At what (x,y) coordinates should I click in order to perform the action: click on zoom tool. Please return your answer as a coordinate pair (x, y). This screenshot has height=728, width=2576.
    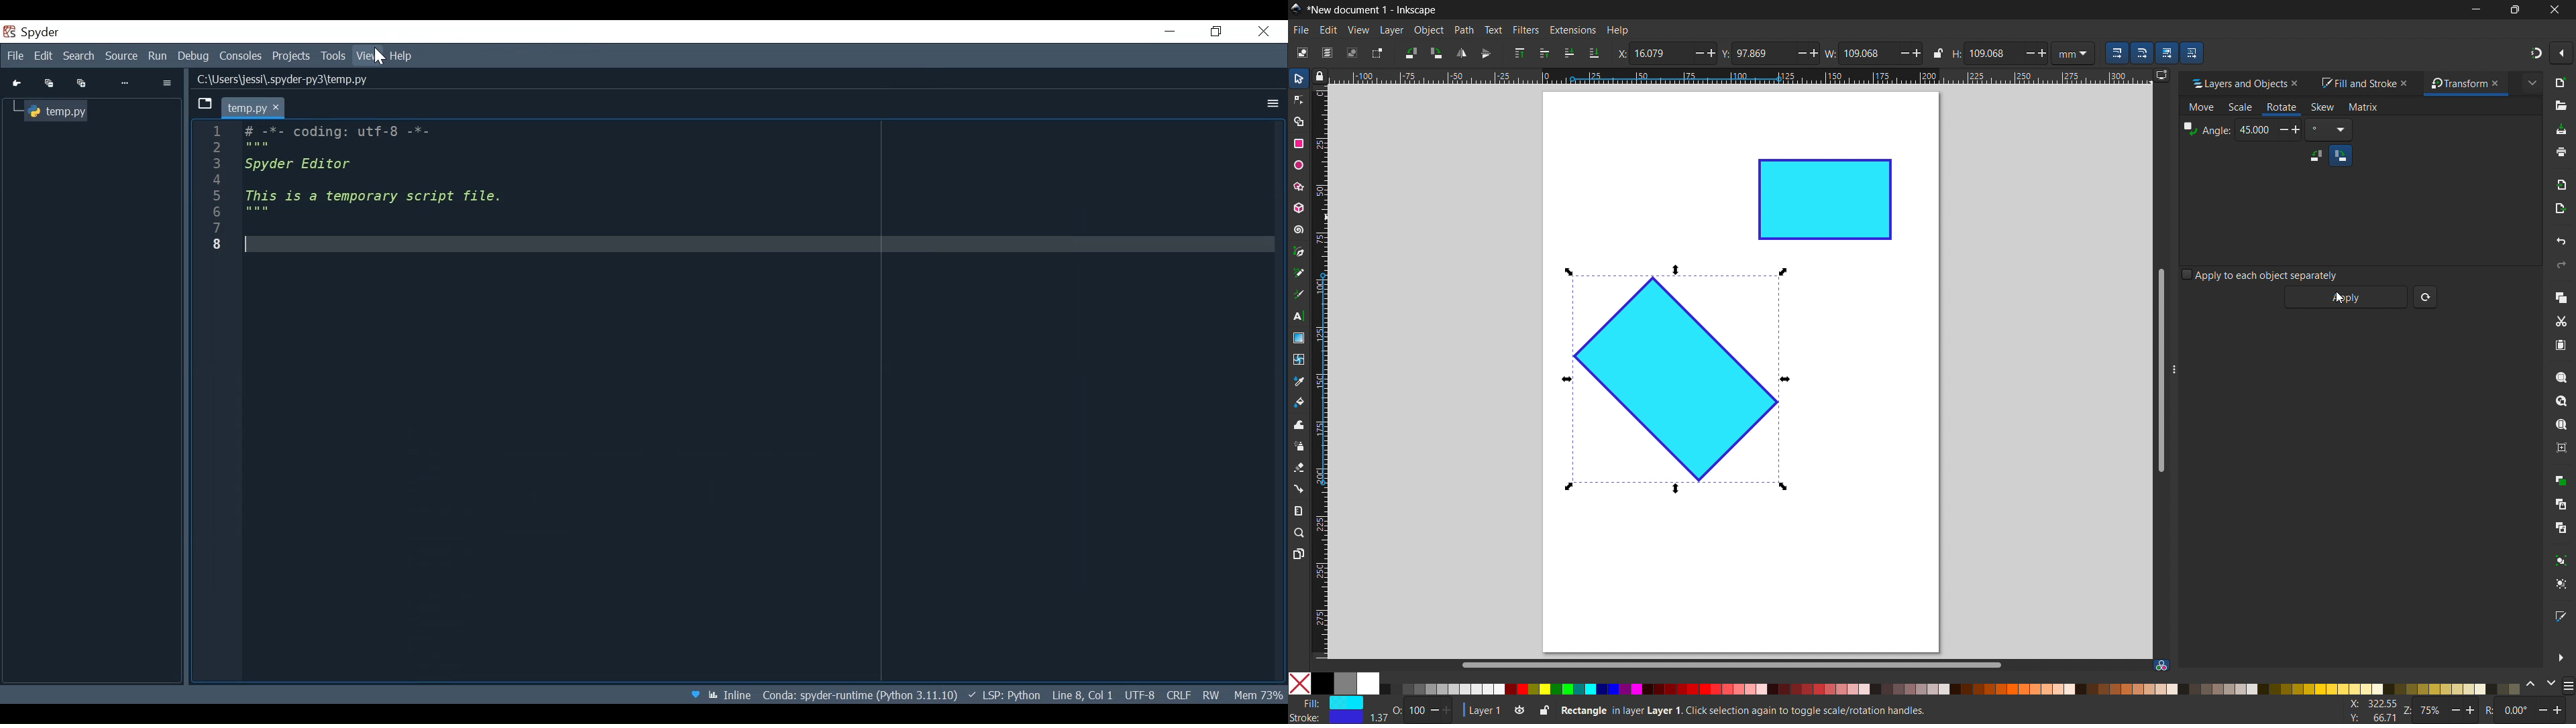
    Looking at the image, I should click on (1299, 532).